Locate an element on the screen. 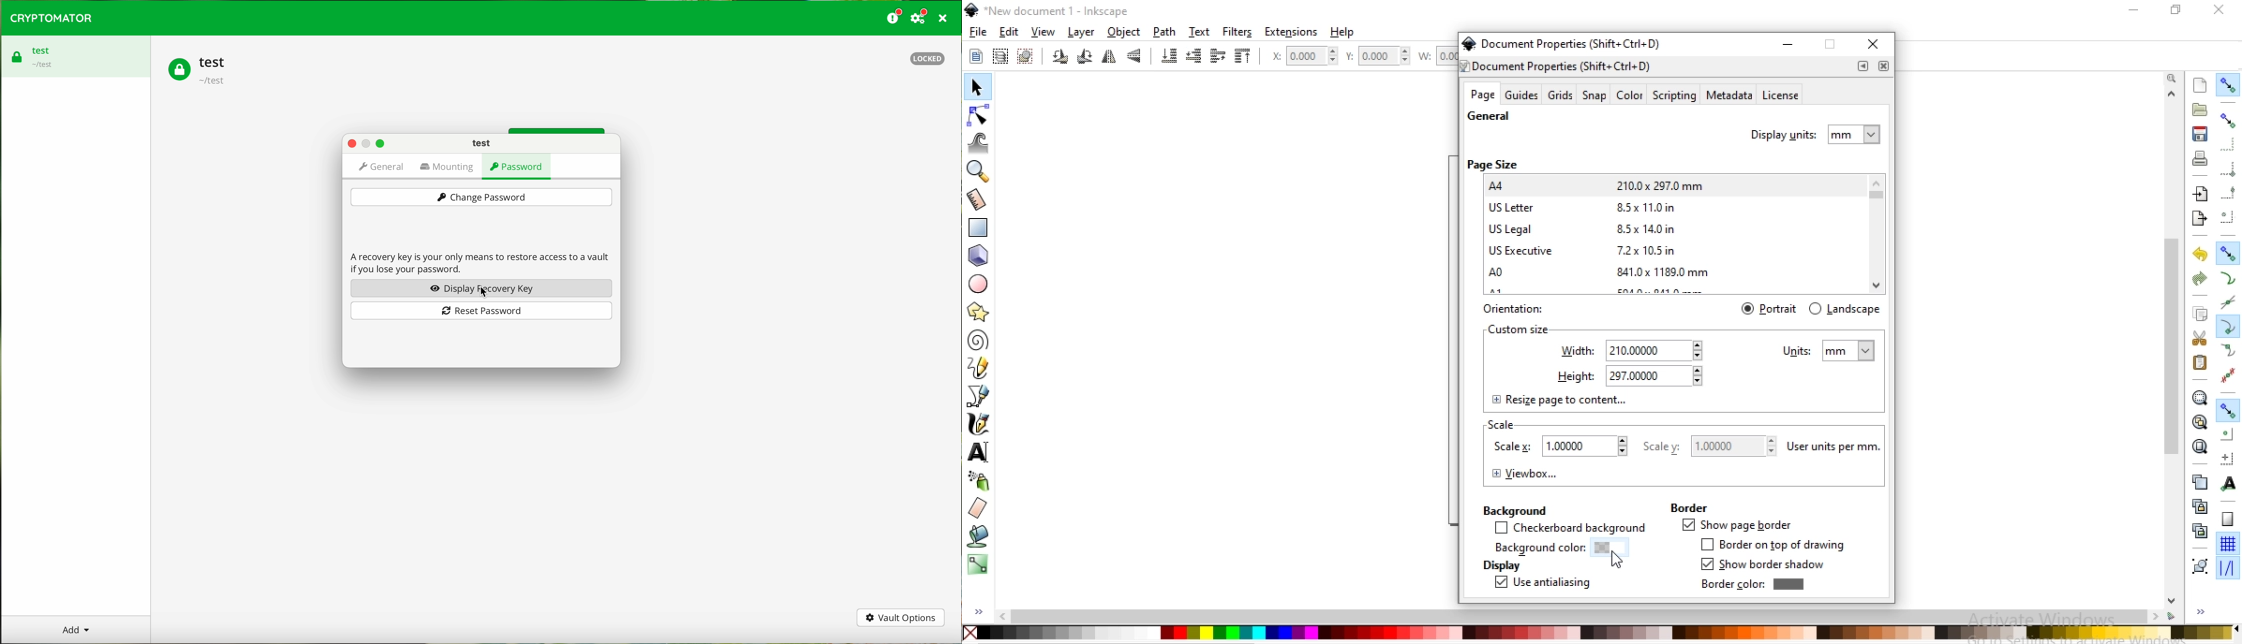  help is located at coordinates (1344, 32).